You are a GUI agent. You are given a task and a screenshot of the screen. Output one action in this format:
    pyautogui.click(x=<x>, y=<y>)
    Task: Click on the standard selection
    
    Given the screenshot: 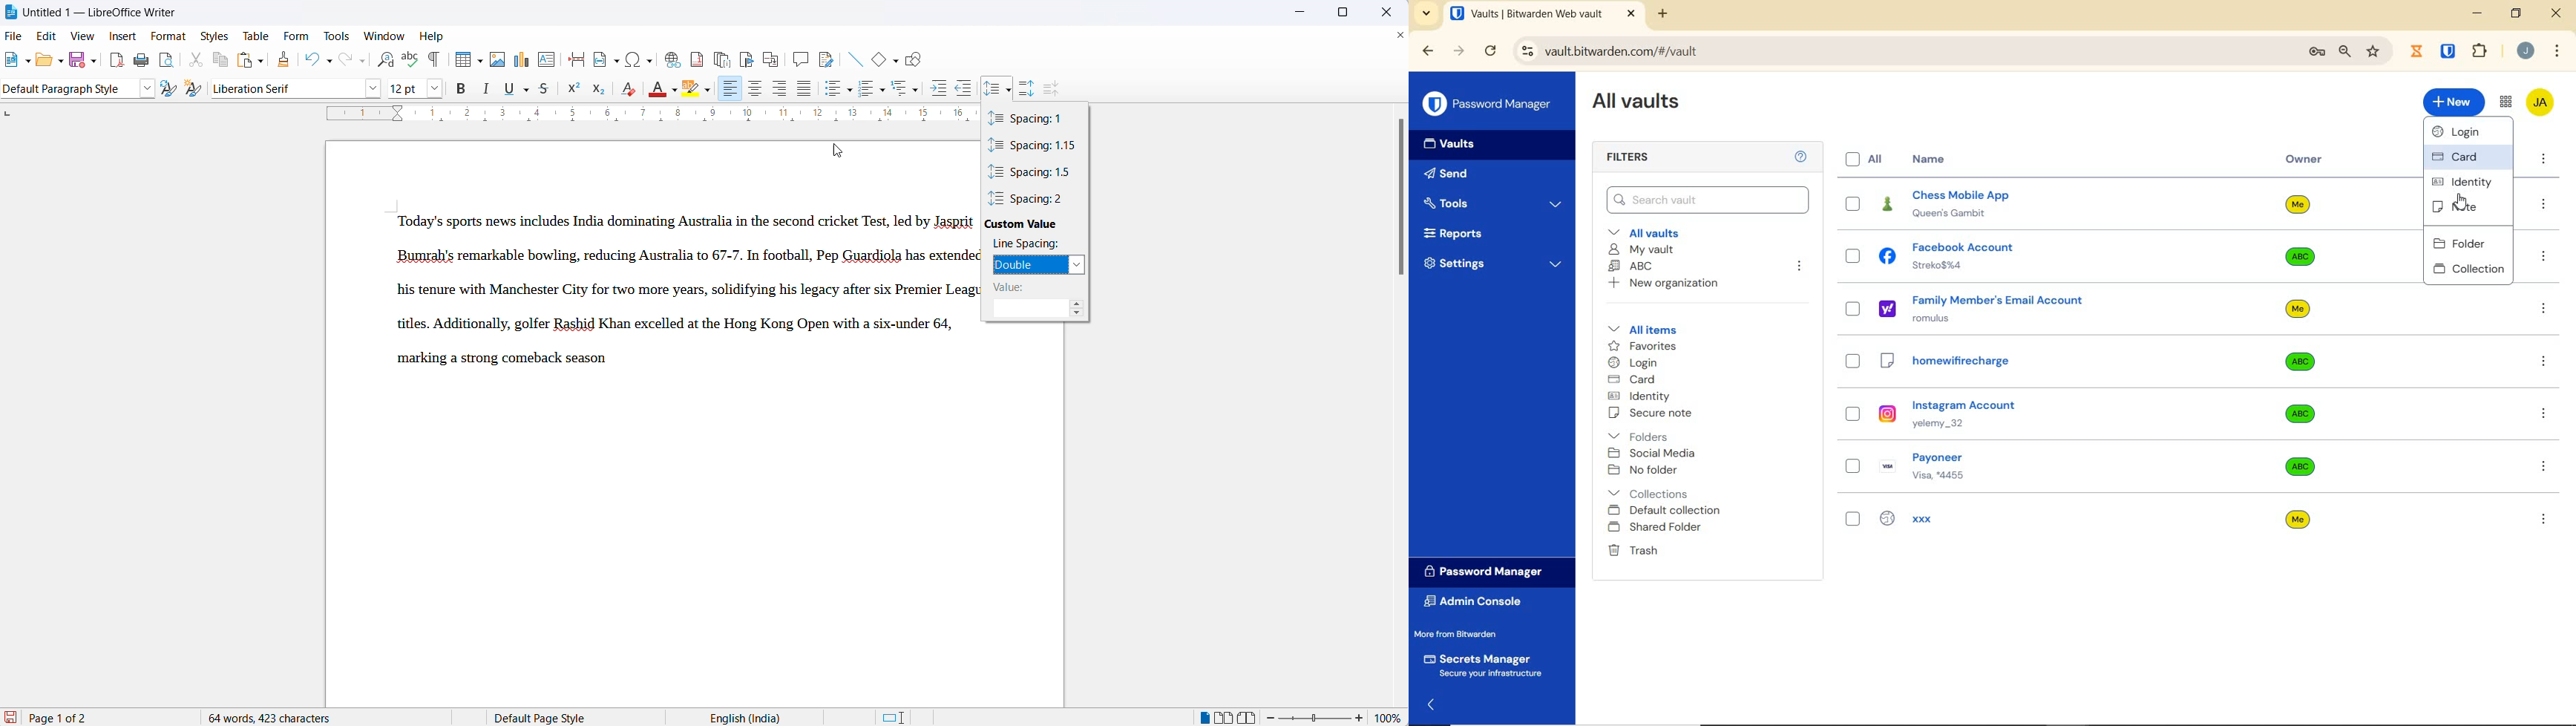 What is the action you would take?
    pyautogui.click(x=894, y=716)
    